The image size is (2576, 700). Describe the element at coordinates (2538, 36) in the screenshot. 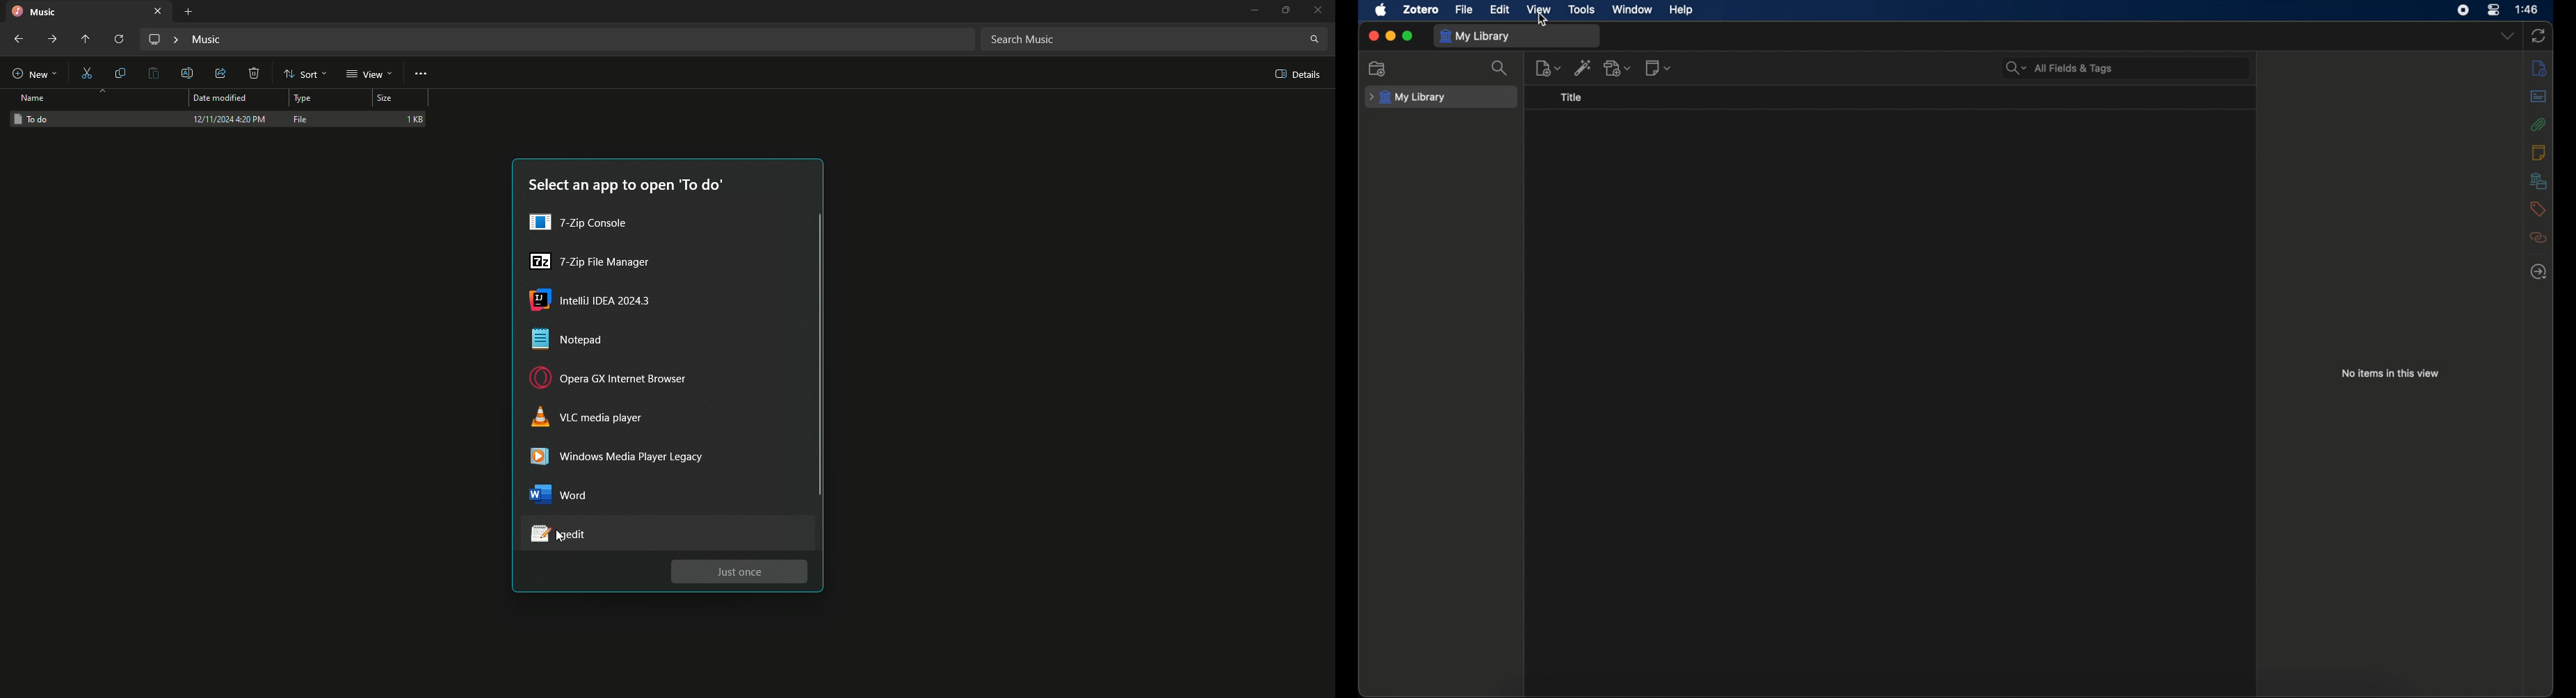

I see `sync` at that location.